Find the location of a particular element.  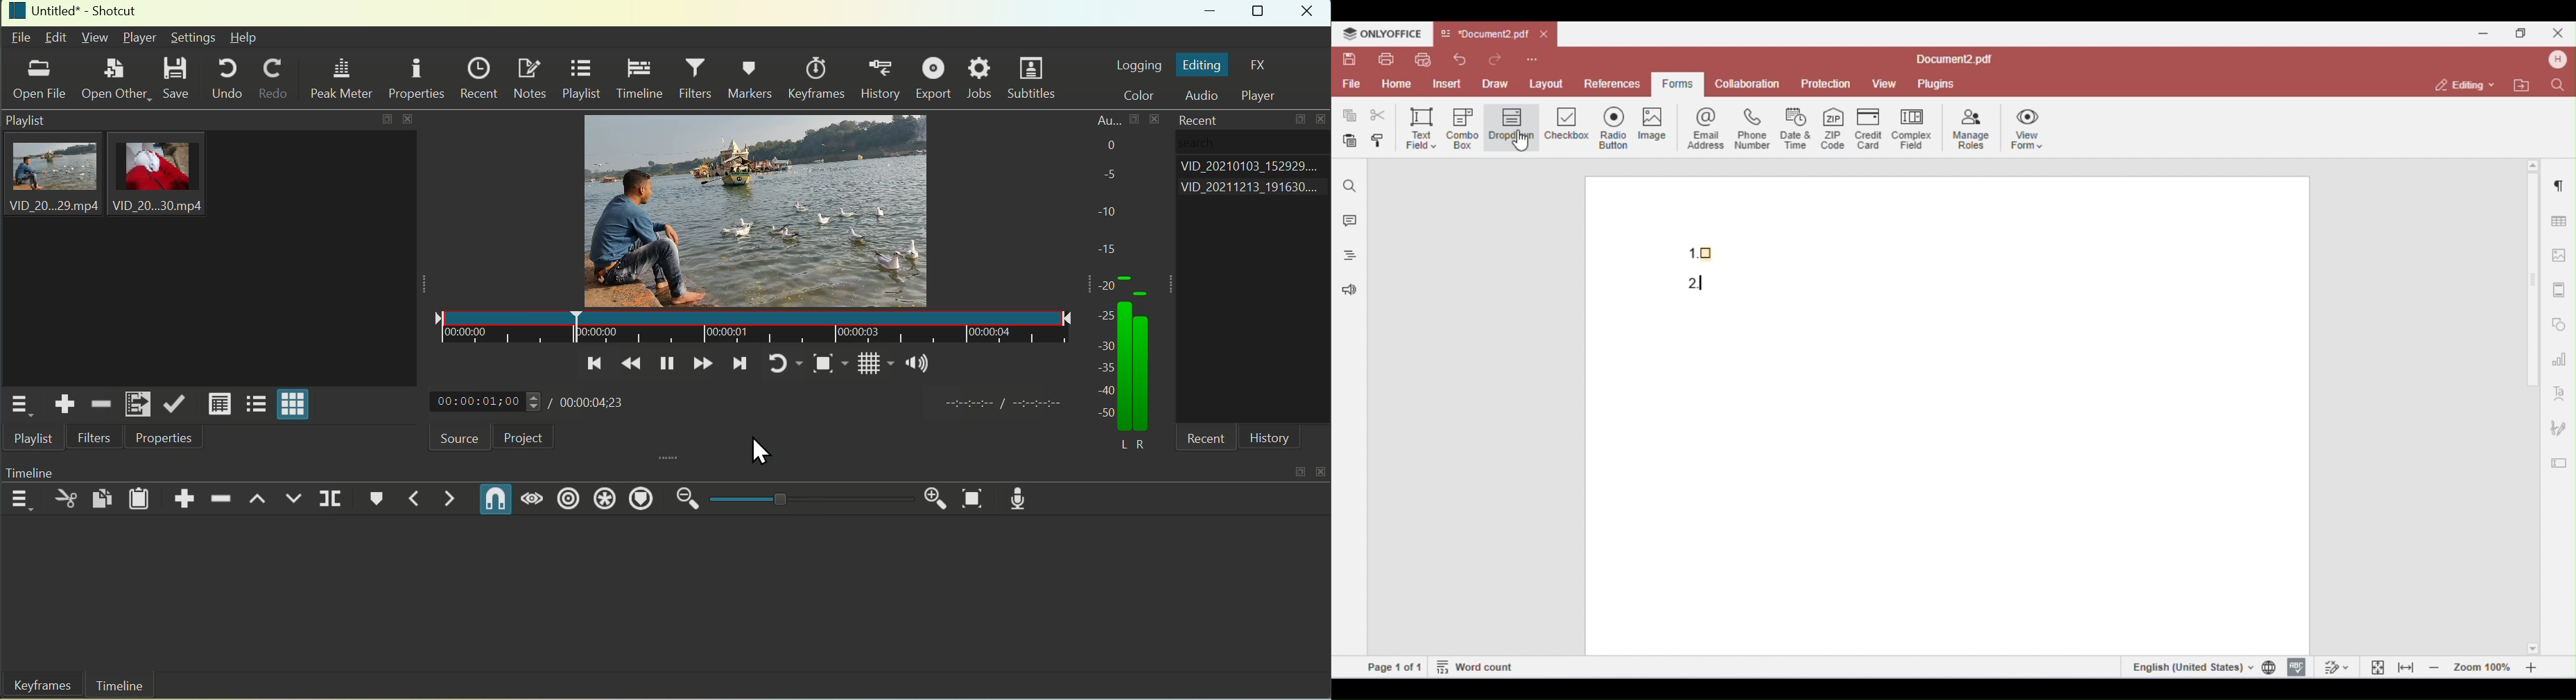

Overwrite is located at coordinates (295, 500).